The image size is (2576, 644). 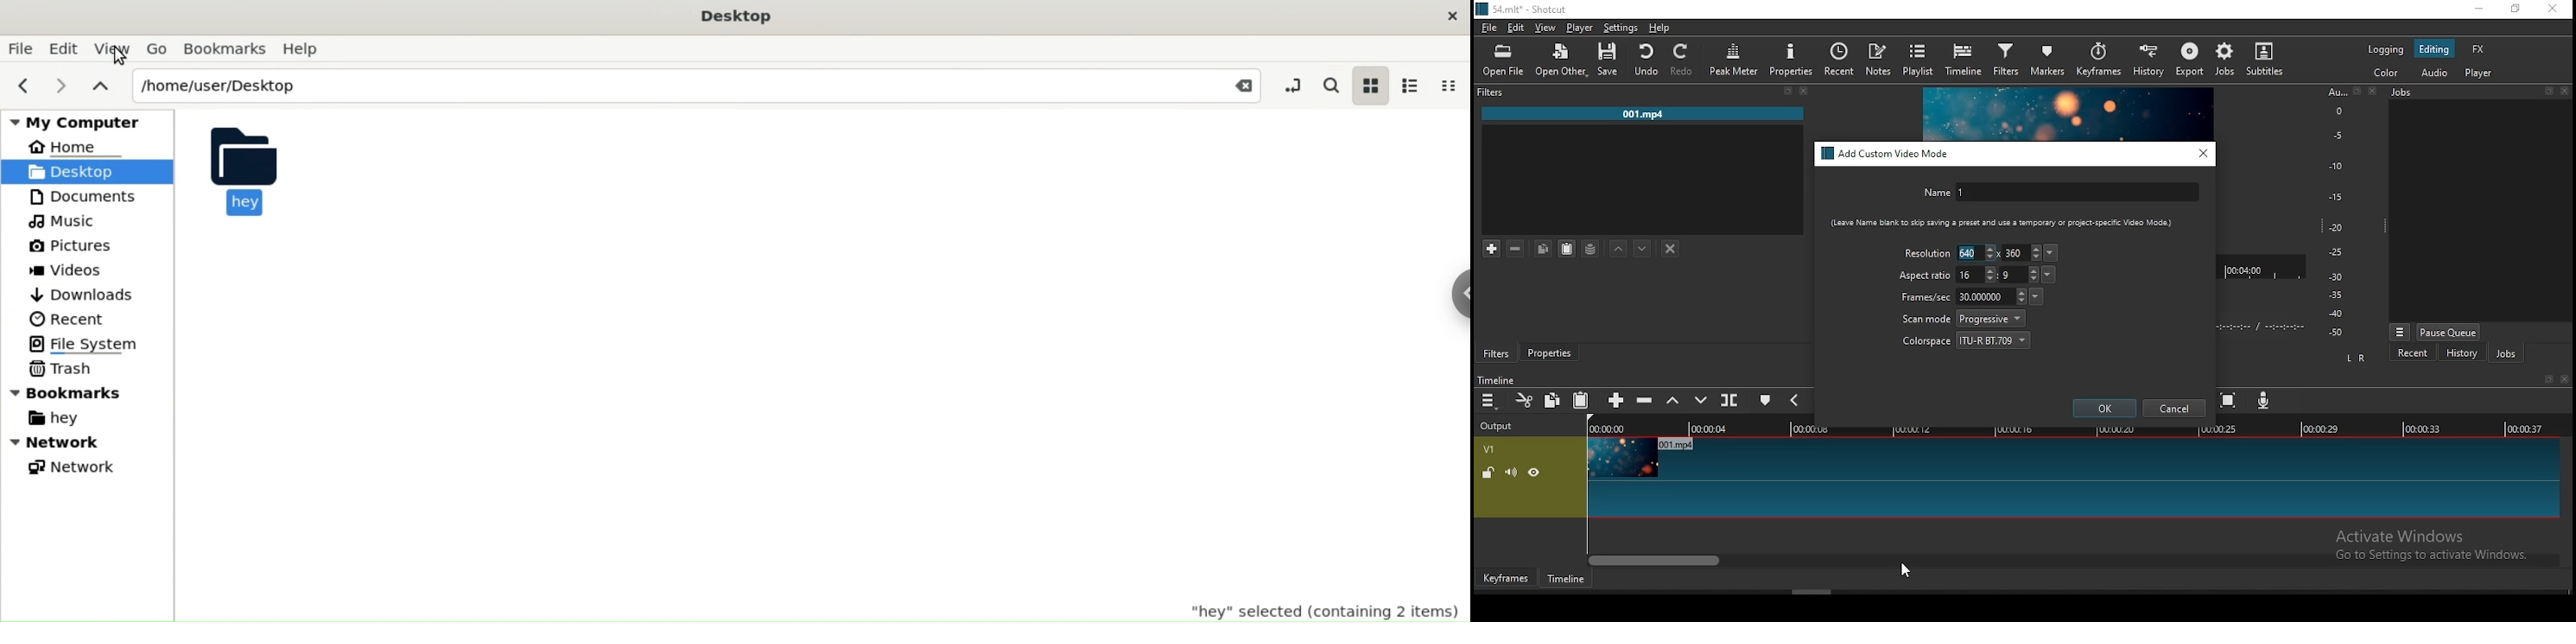 I want to click on width, so click(x=1976, y=275).